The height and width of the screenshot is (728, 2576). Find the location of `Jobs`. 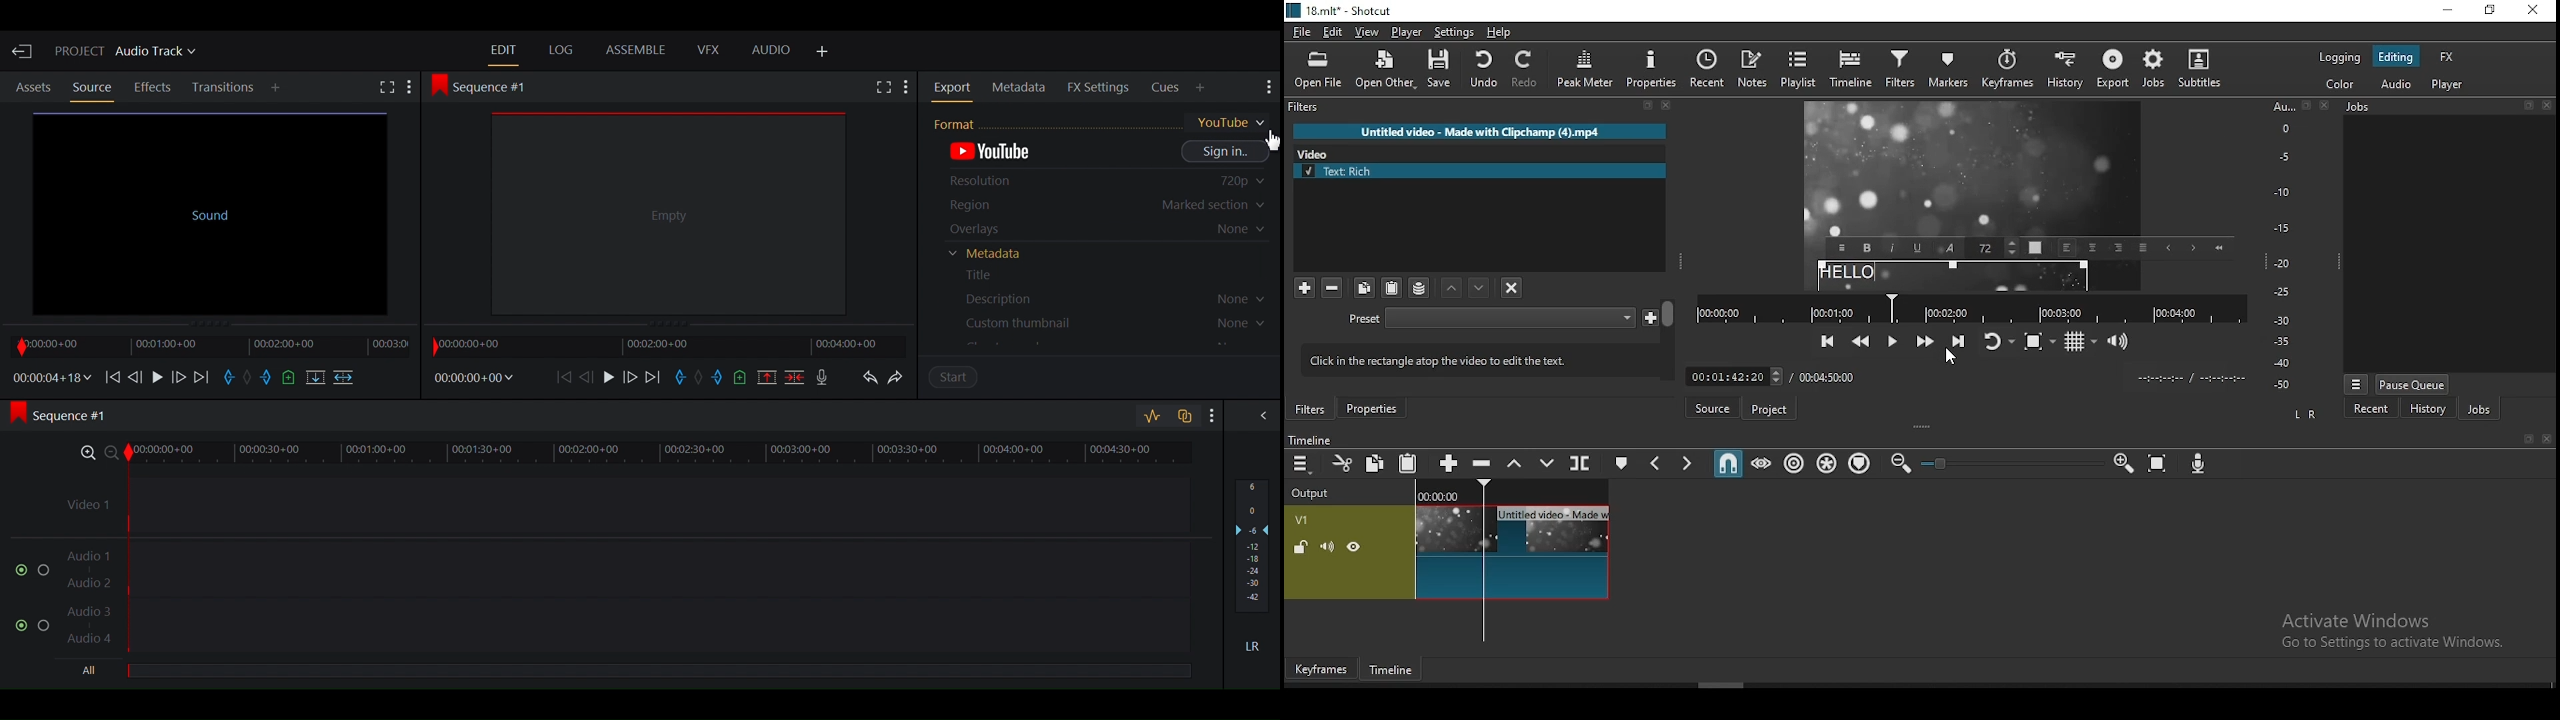

Jobs is located at coordinates (2358, 107).